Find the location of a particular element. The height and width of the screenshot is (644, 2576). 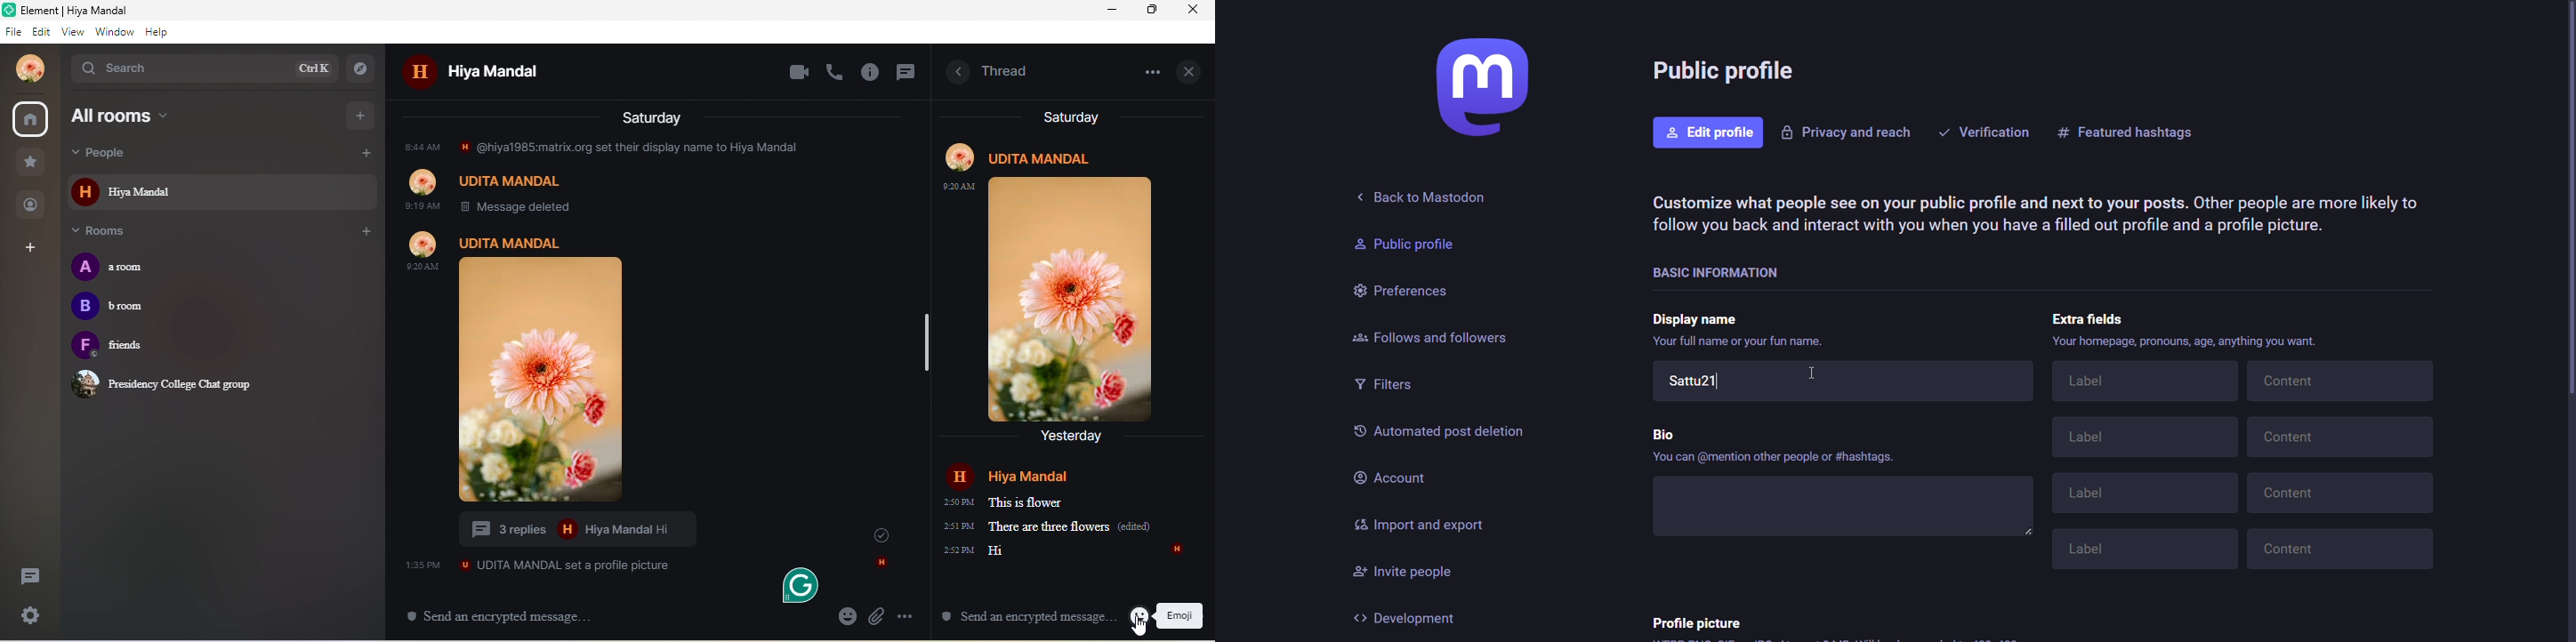

close is located at coordinates (1187, 73).